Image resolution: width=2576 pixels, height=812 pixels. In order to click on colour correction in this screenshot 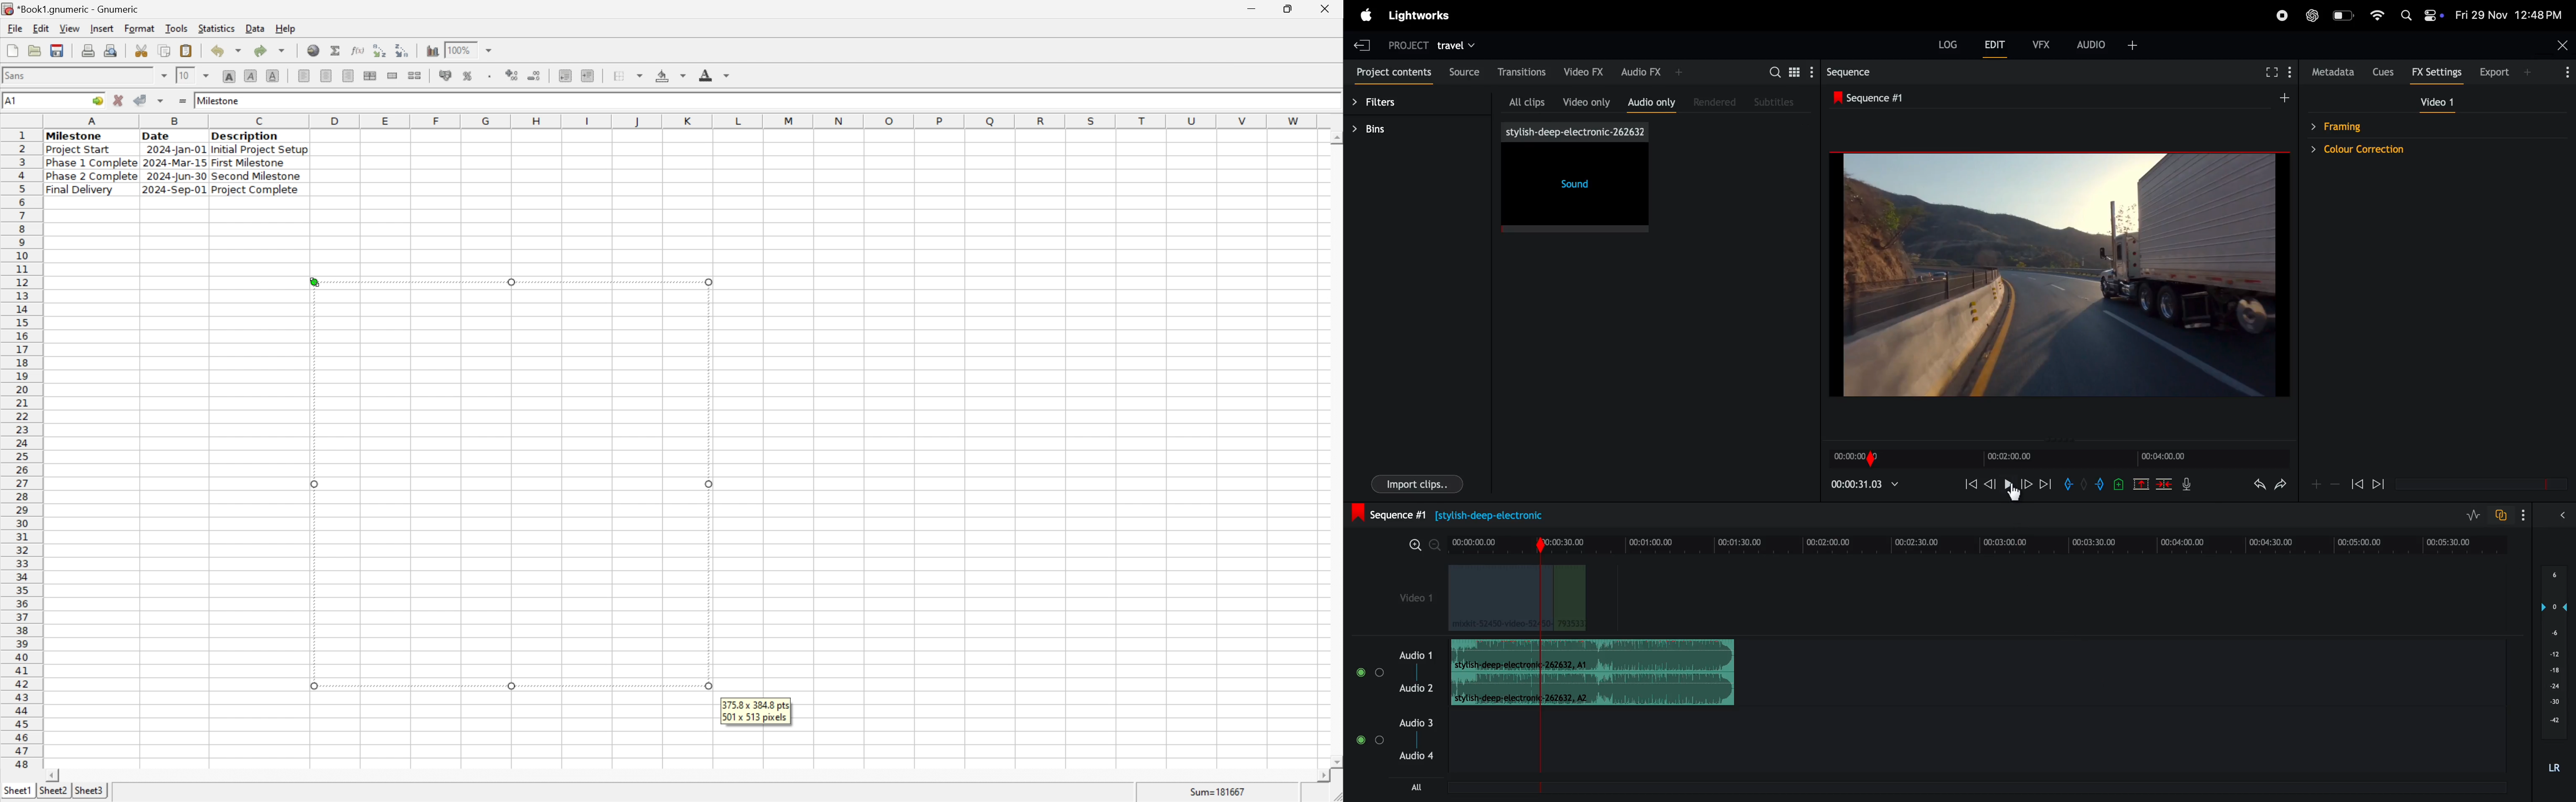, I will do `click(2382, 149)`.